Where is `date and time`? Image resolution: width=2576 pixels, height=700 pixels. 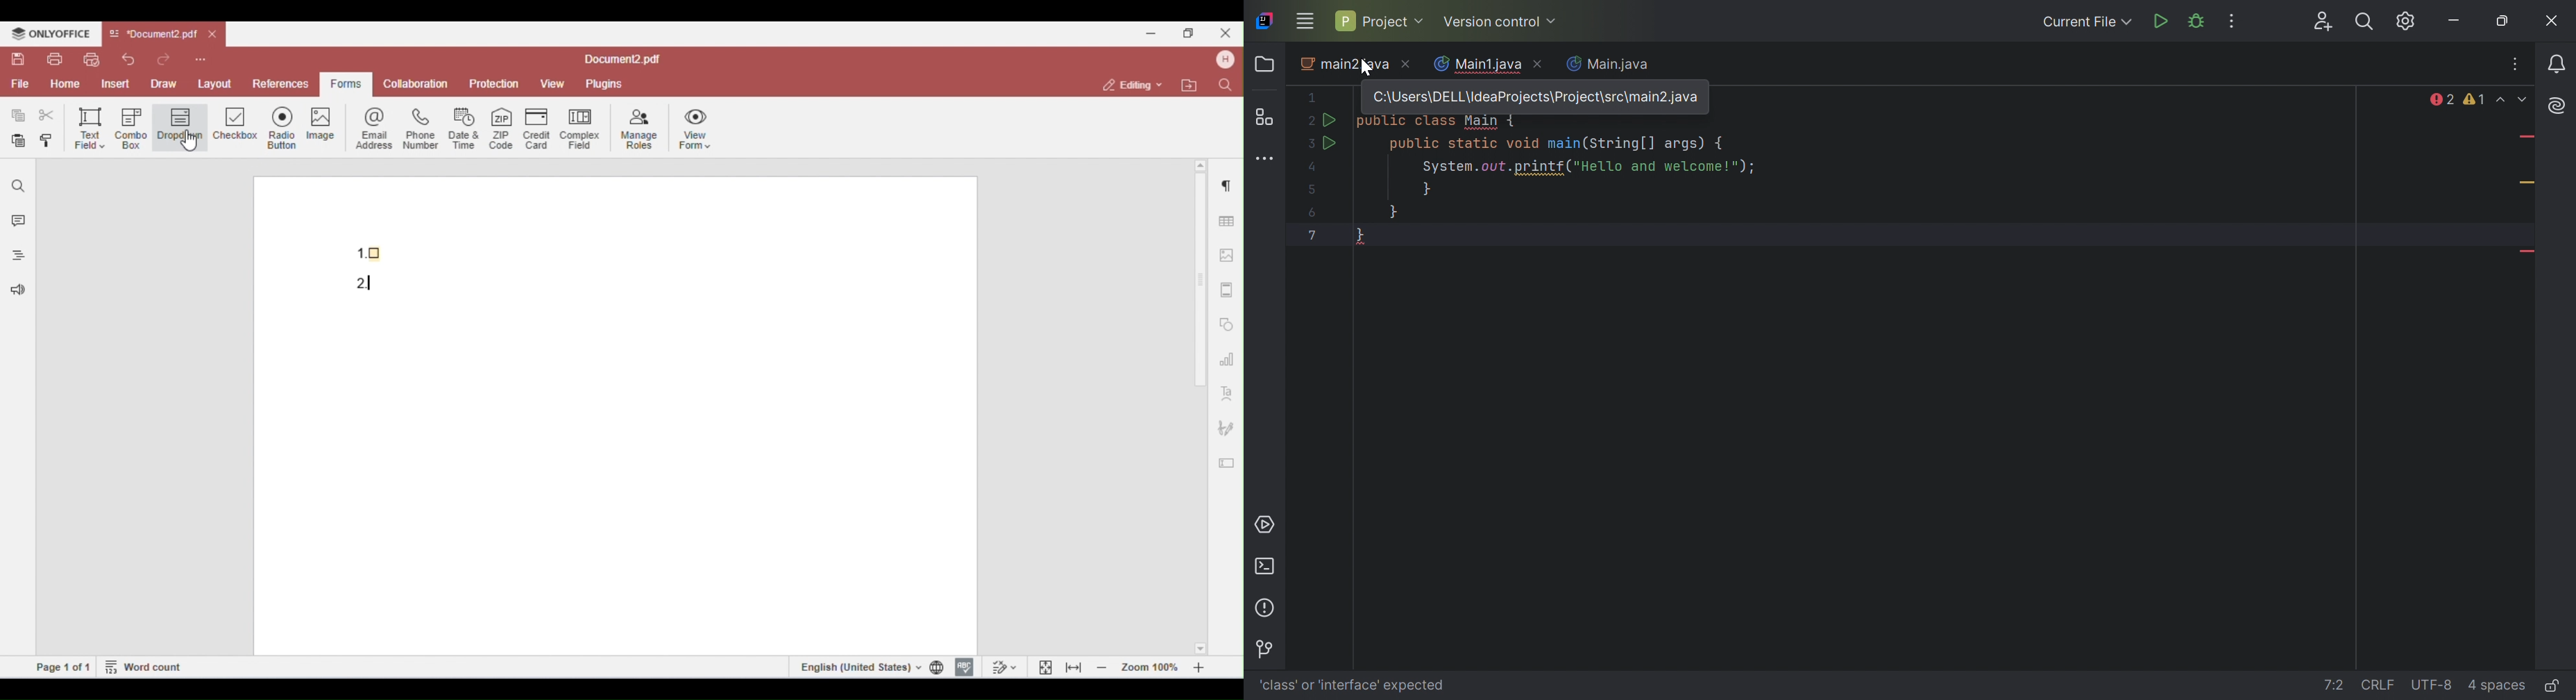 date and time is located at coordinates (465, 128).